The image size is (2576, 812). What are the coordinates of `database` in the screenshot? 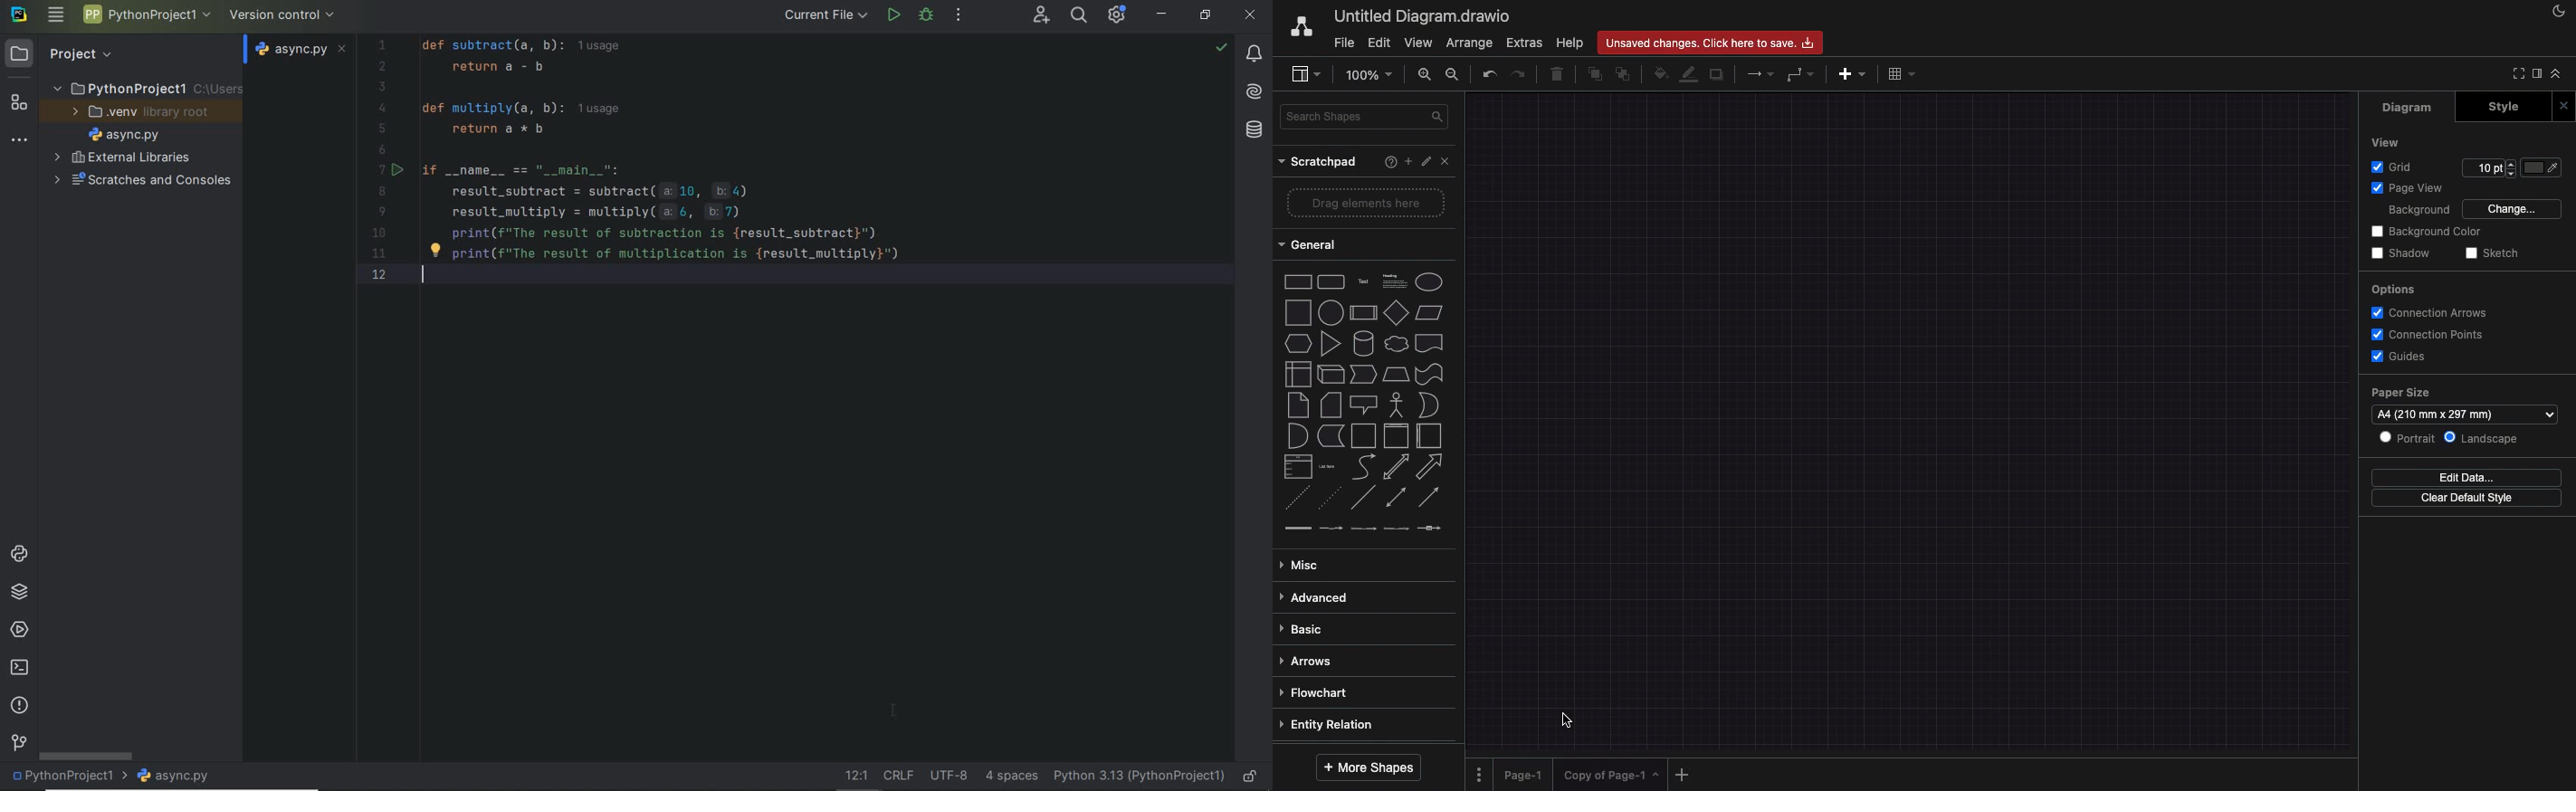 It's located at (1252, 132).